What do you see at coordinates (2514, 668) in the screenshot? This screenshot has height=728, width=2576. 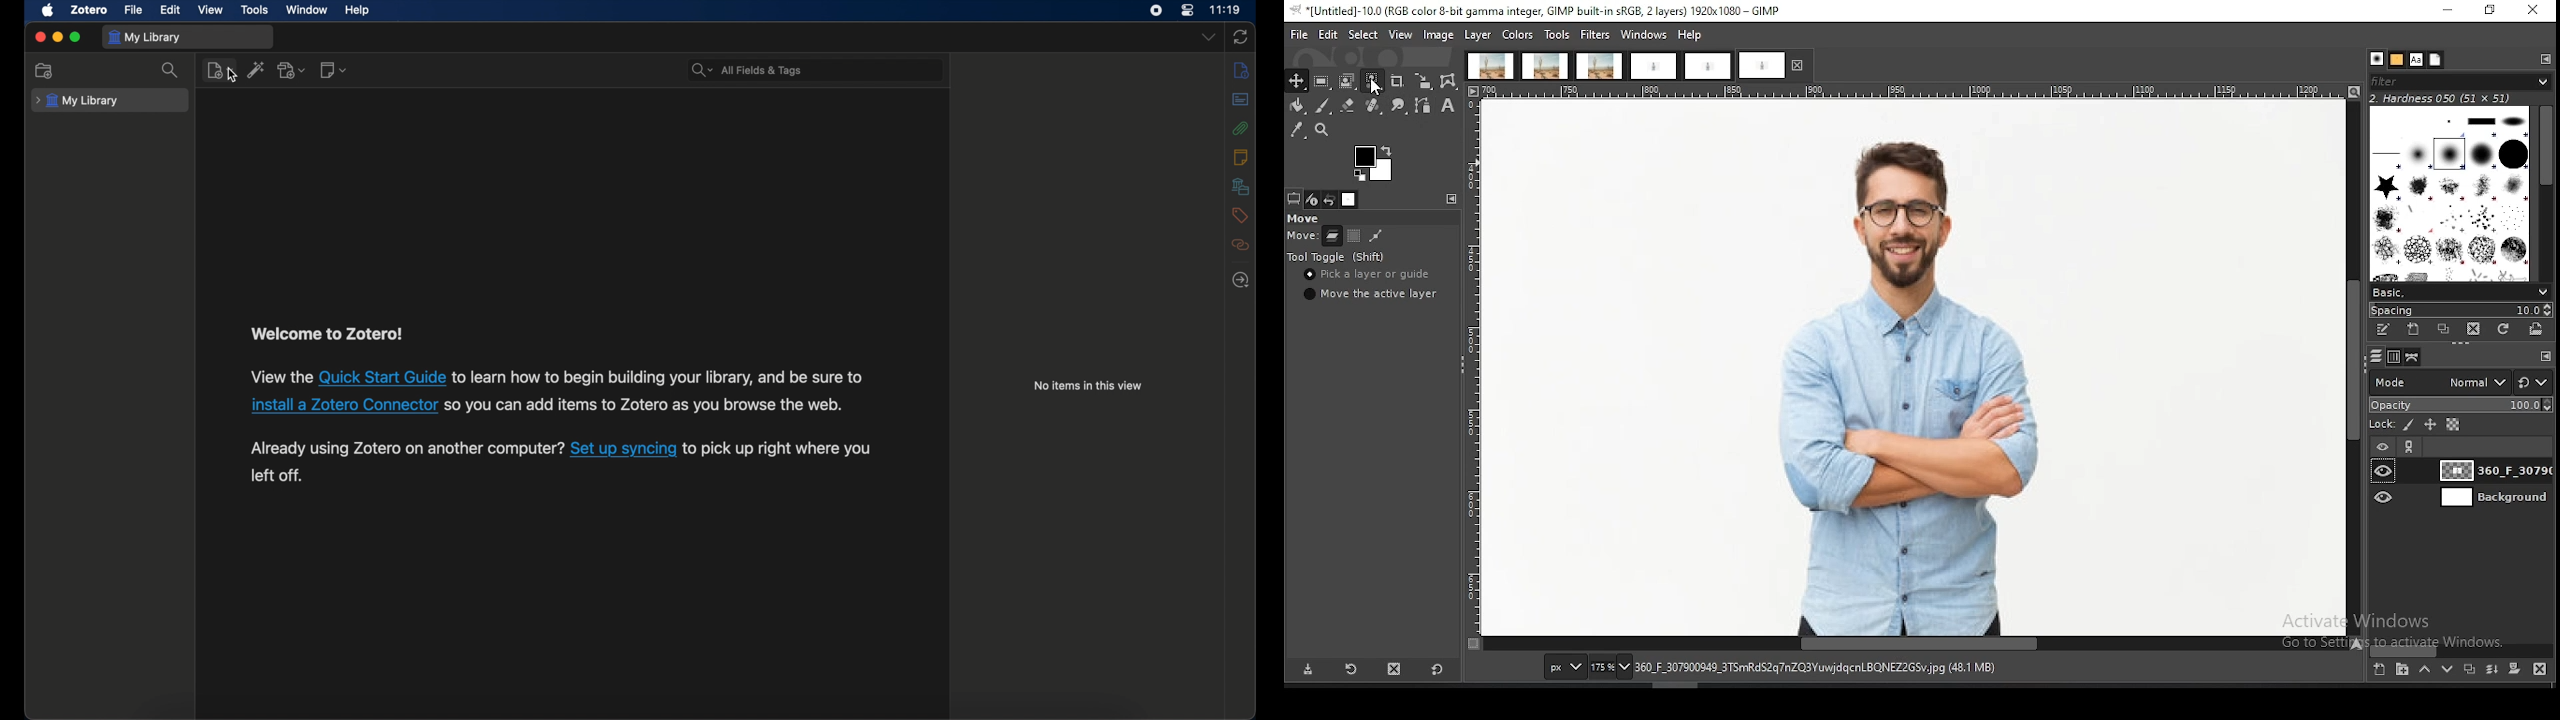 I see `add a mask` at bounding box center [2514, 668].